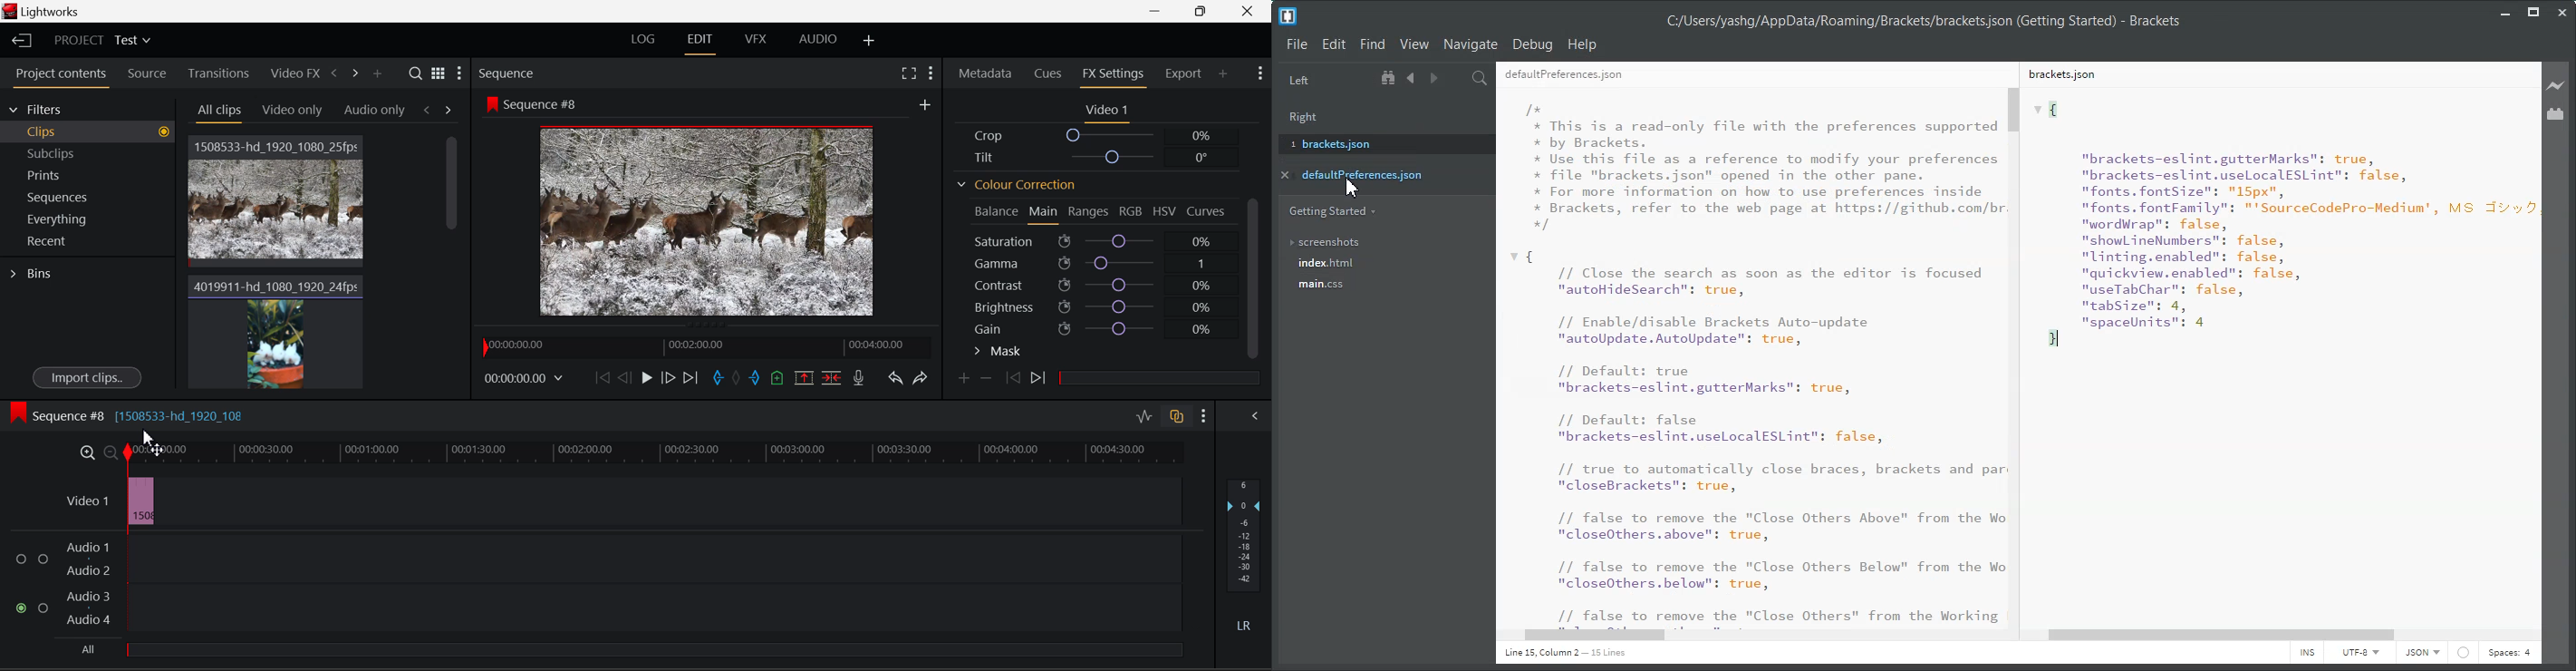 This screenshot has width=2576, height=672. Describe the element at coordinates (1089, 212) in the screenshot. I see `Ranges` at that location.